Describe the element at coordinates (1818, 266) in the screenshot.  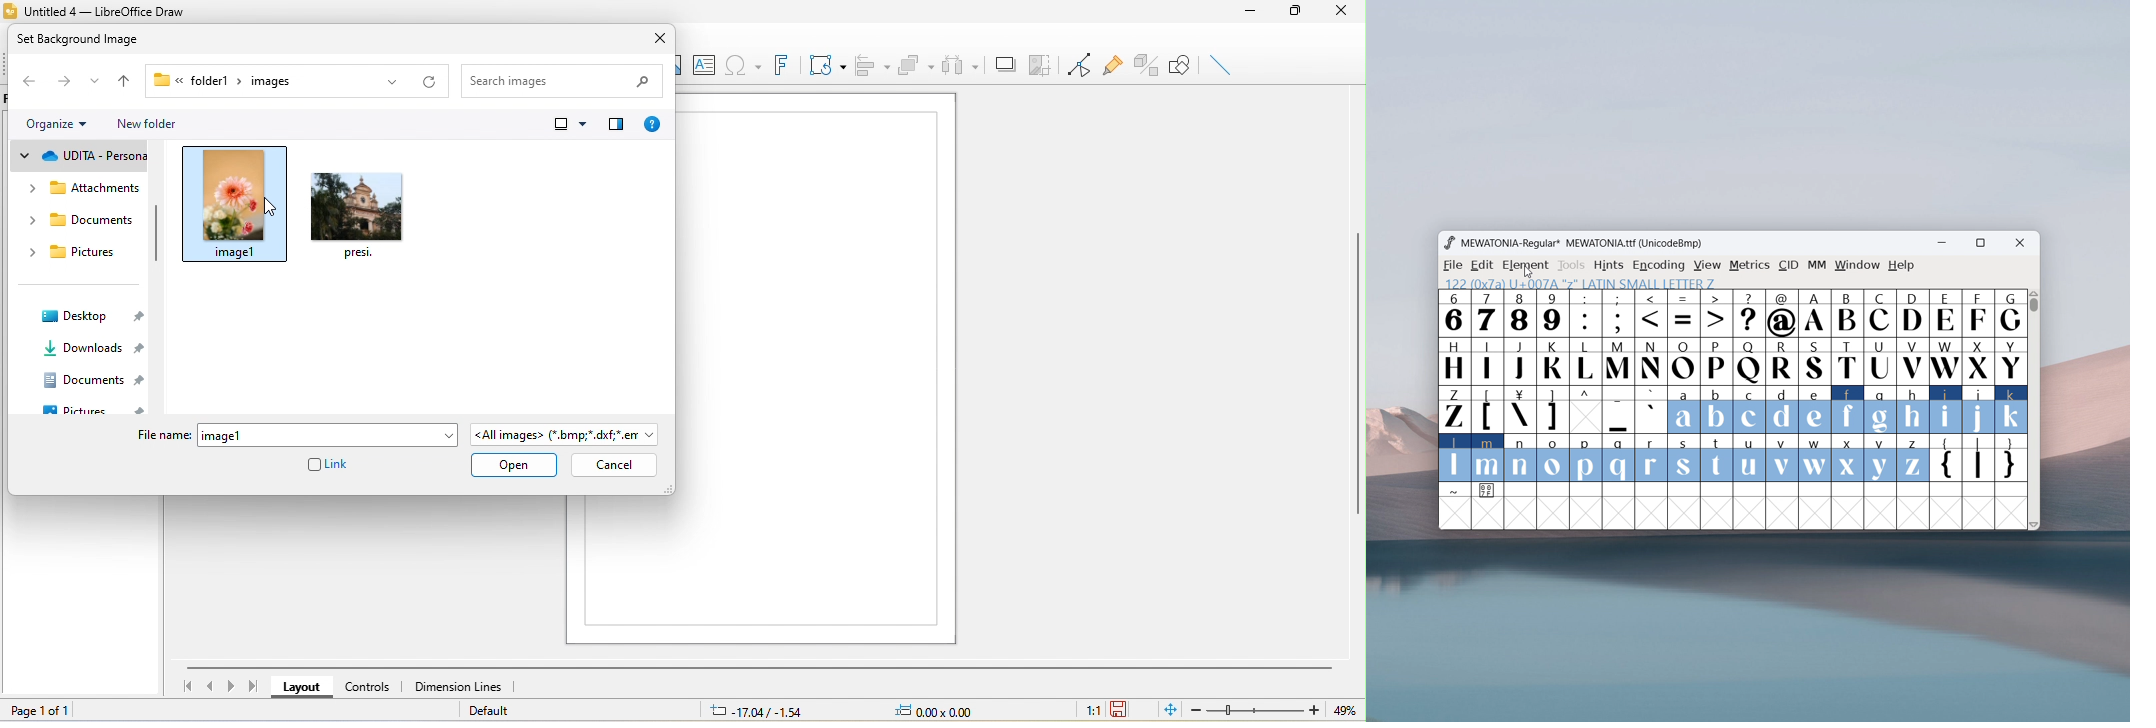
I see `MM` at that location.